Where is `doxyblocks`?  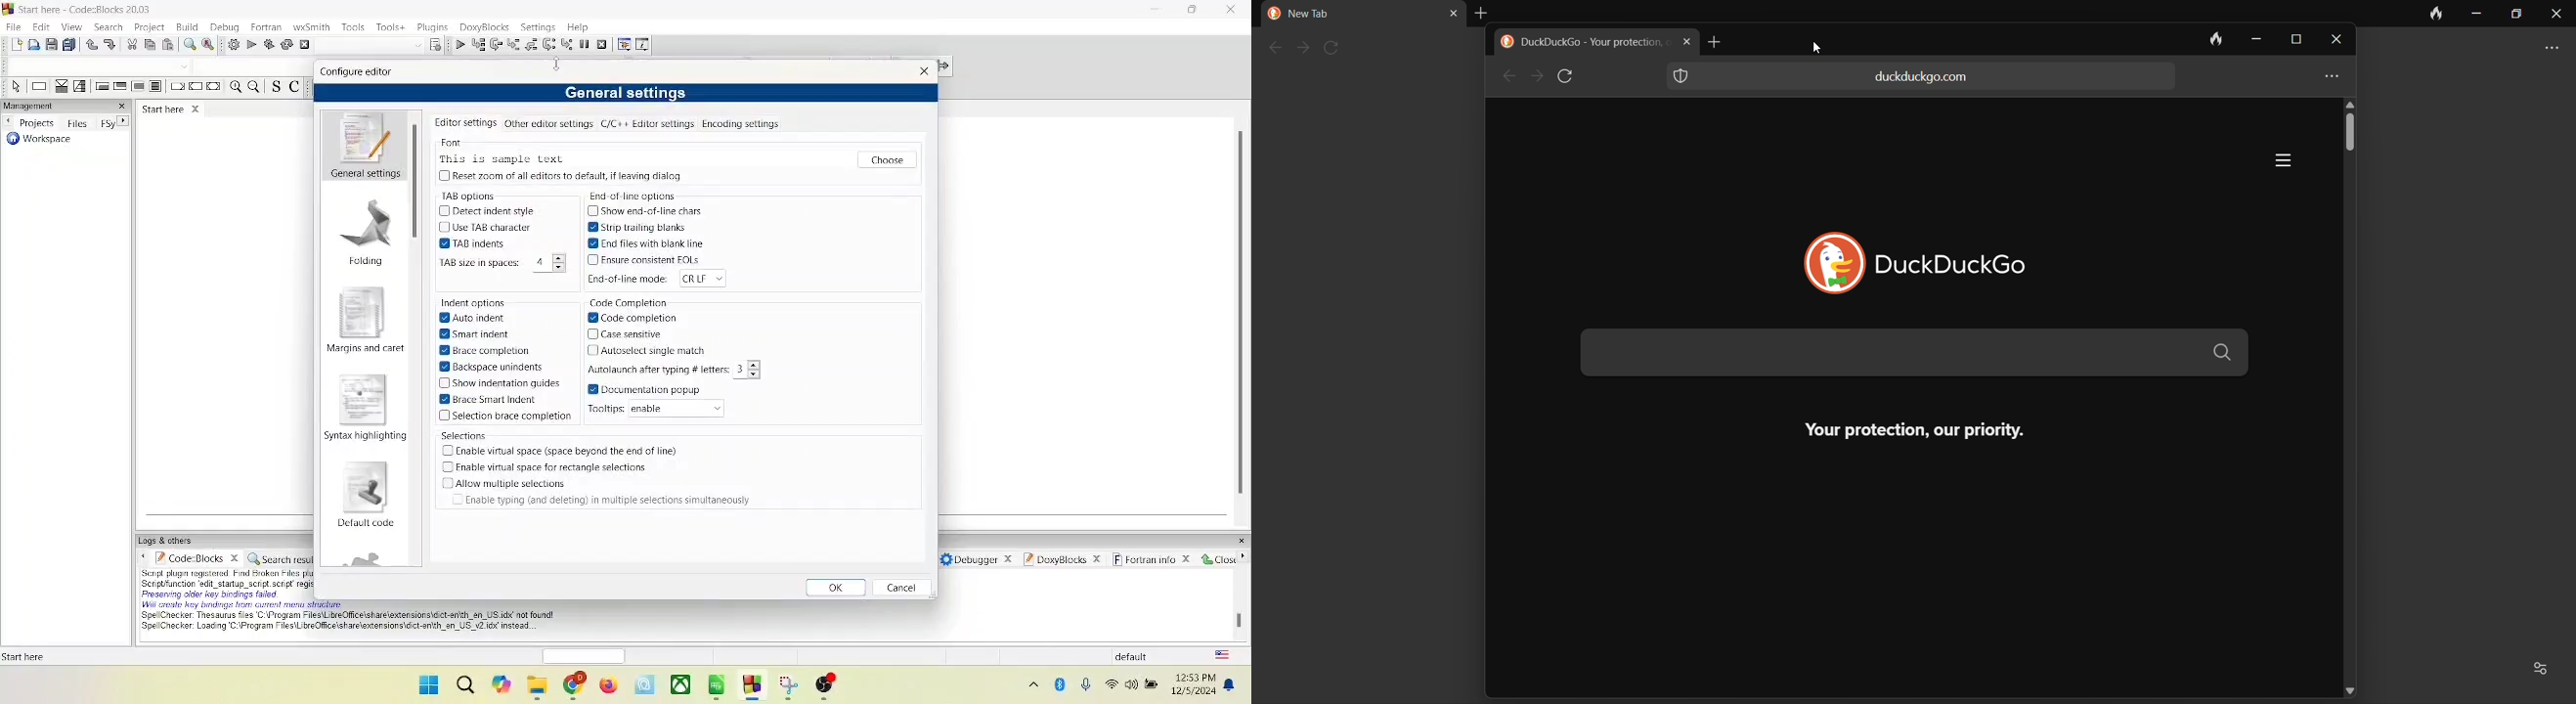
doxyblocks is located at coordinates (485, 27).